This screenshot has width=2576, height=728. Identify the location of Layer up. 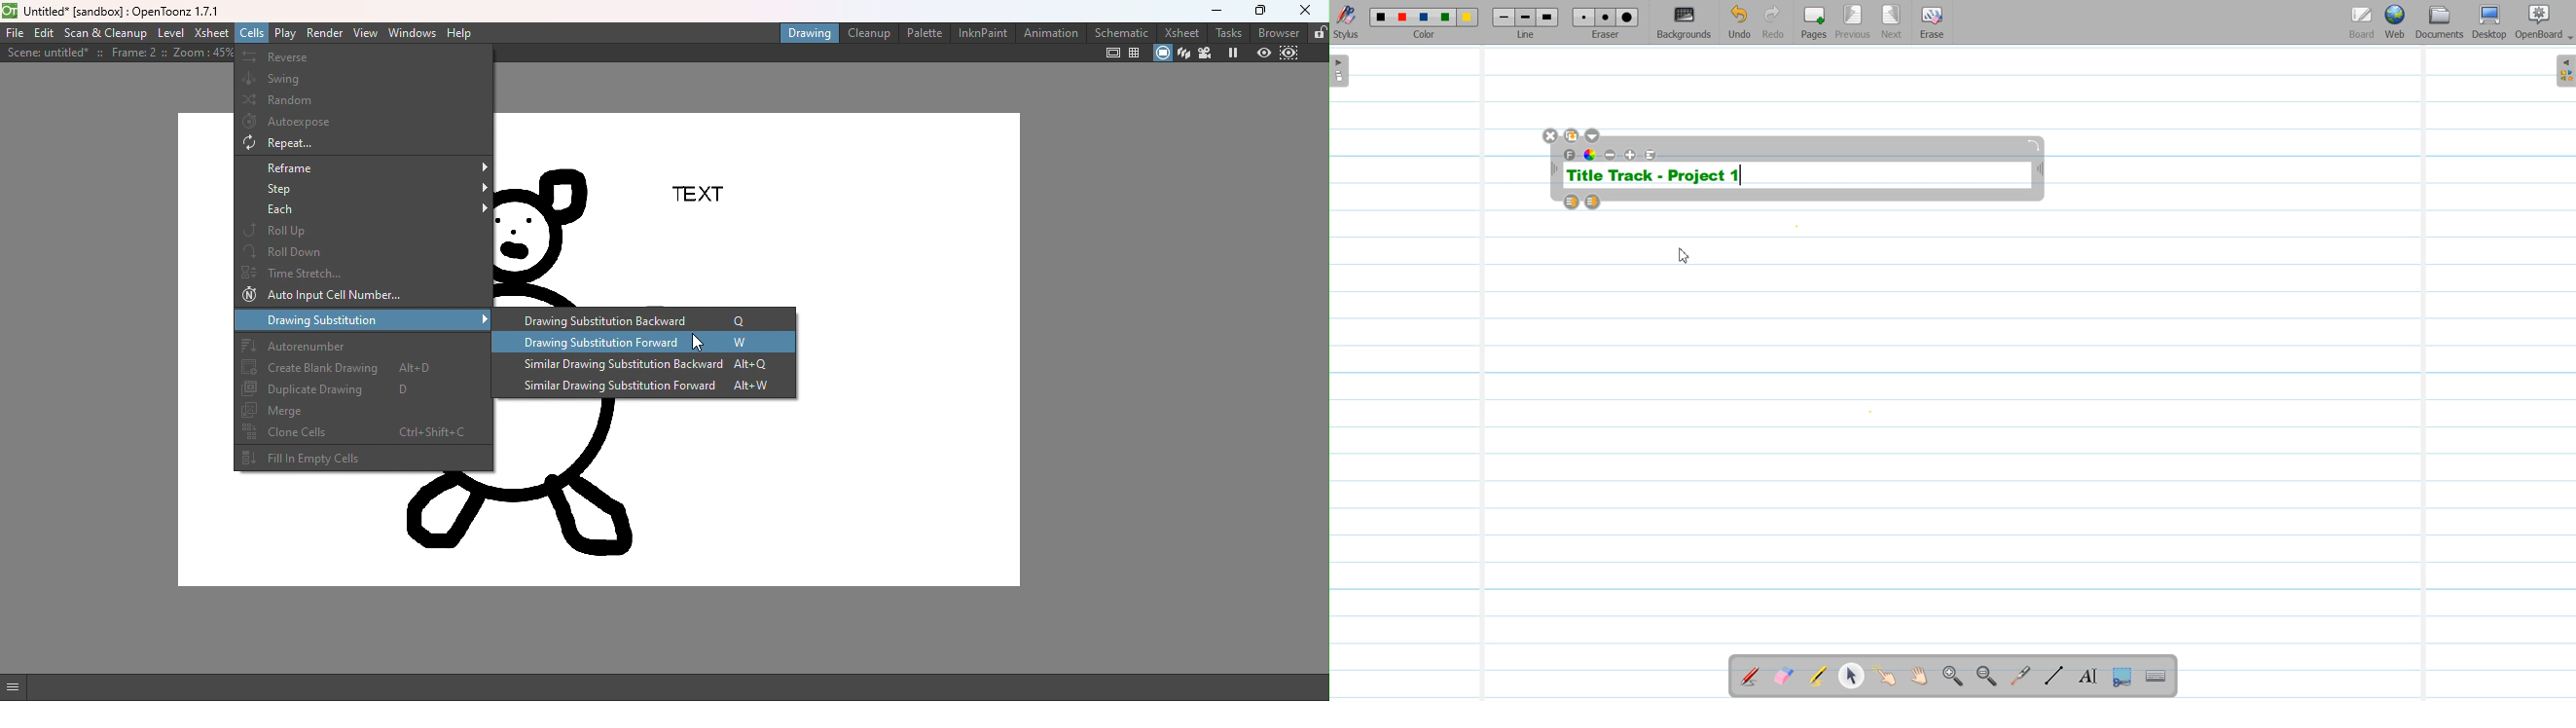
(1572, 202).